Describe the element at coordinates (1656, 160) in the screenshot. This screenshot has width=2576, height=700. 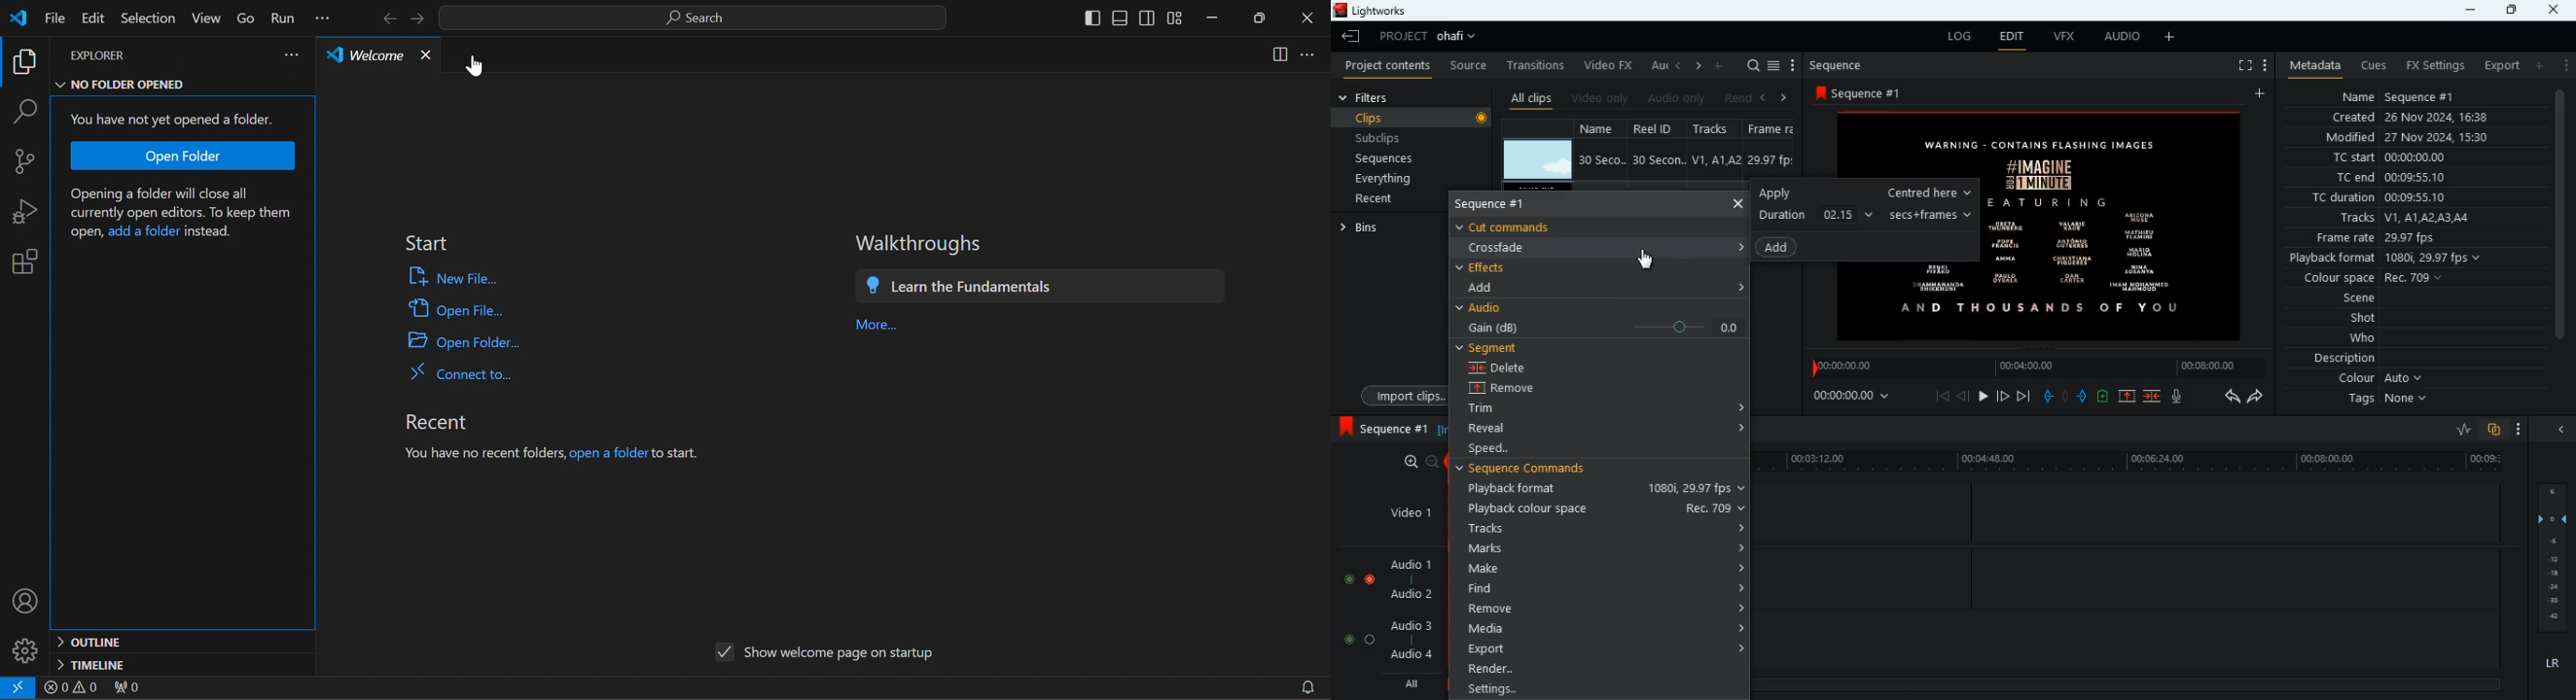
I see `30 secon...` at that location.